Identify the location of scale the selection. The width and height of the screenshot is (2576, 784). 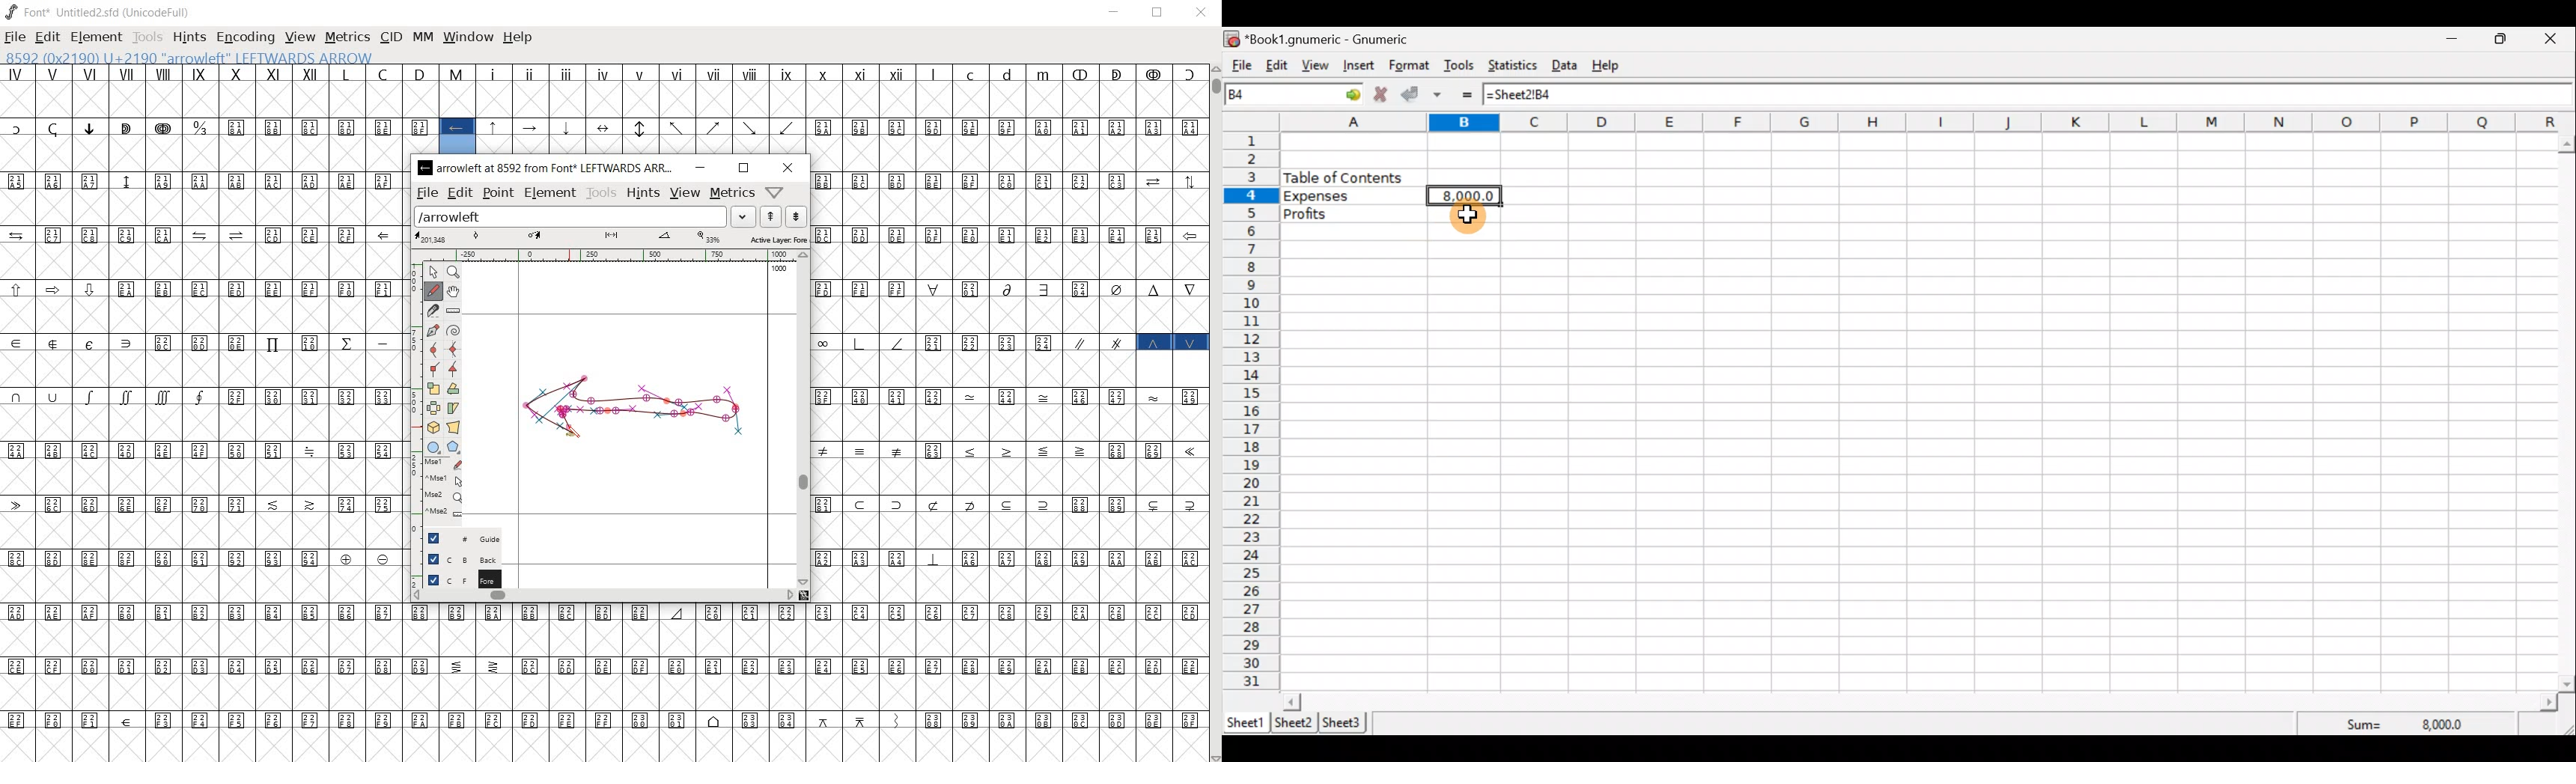
(433, 388).